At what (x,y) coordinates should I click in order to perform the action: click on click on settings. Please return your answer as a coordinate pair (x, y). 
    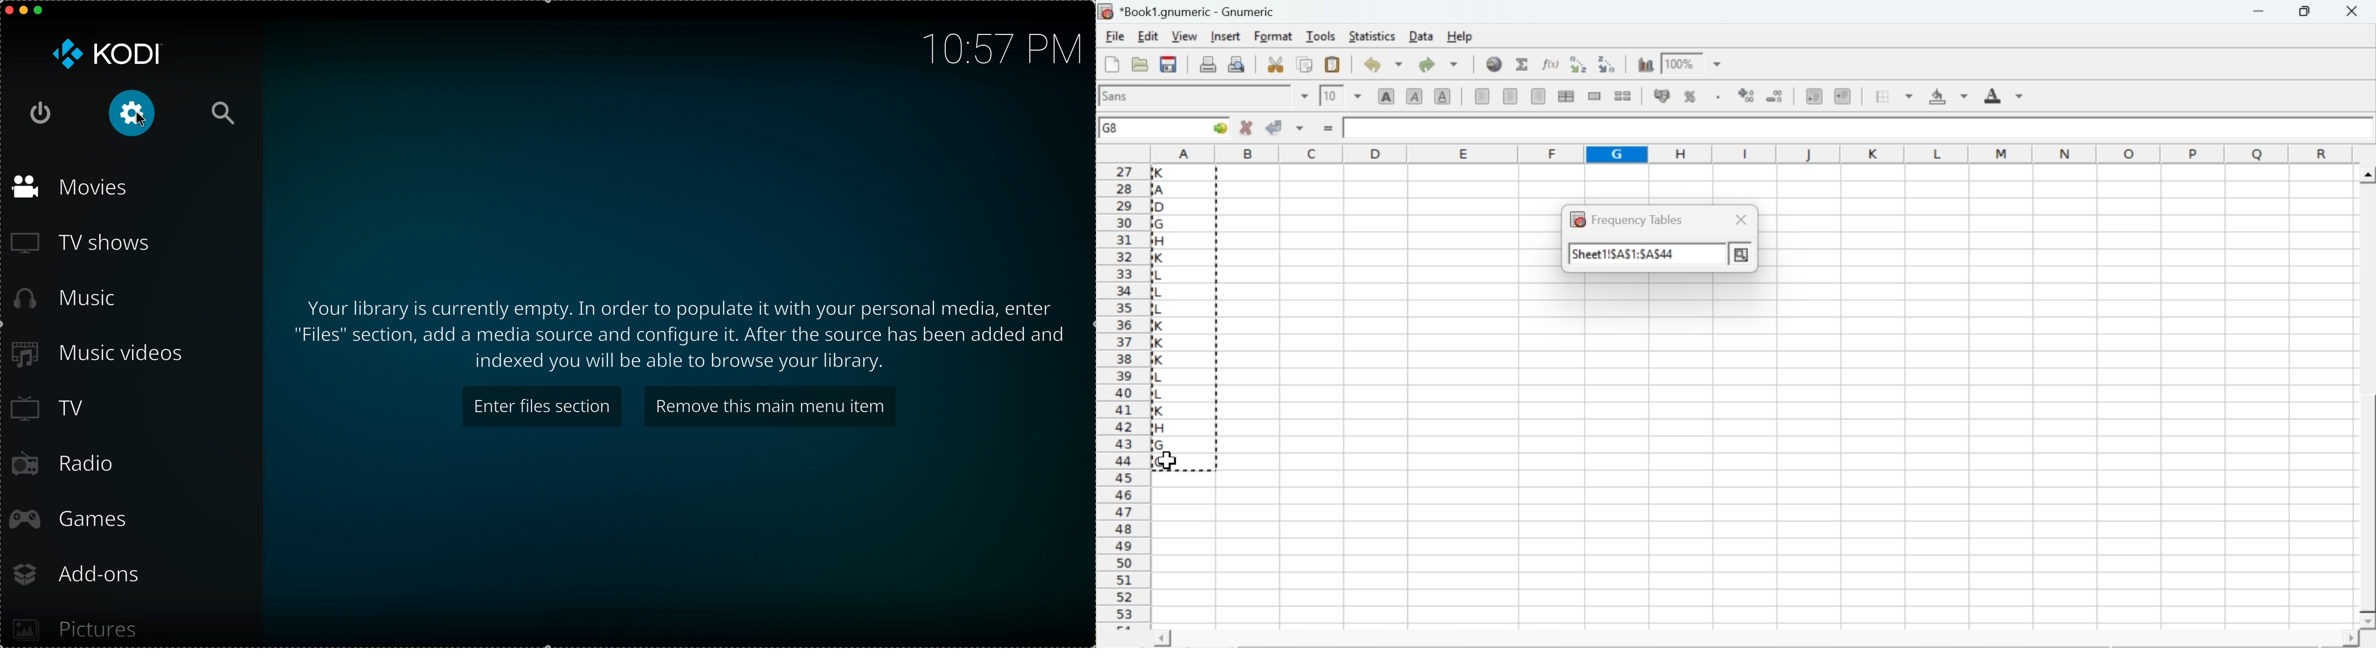
    Looking at the image, I should click on (133, 113).